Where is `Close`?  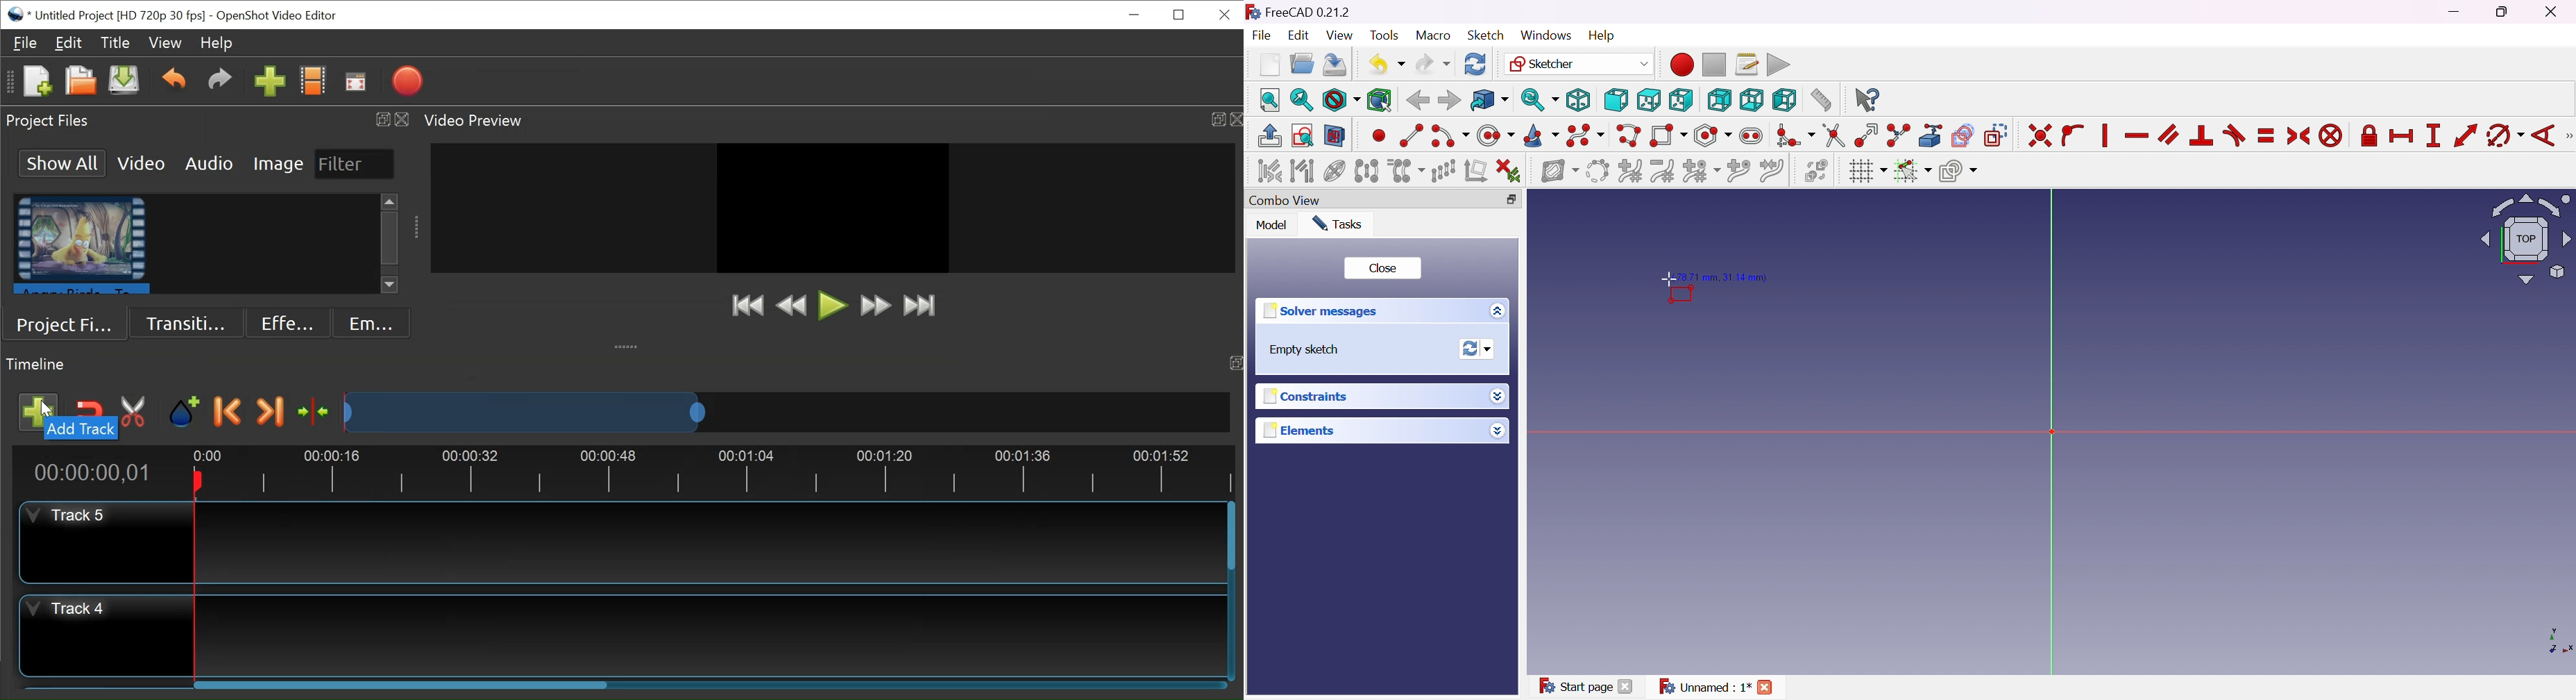 Close is located at coordinates (1627, 688).